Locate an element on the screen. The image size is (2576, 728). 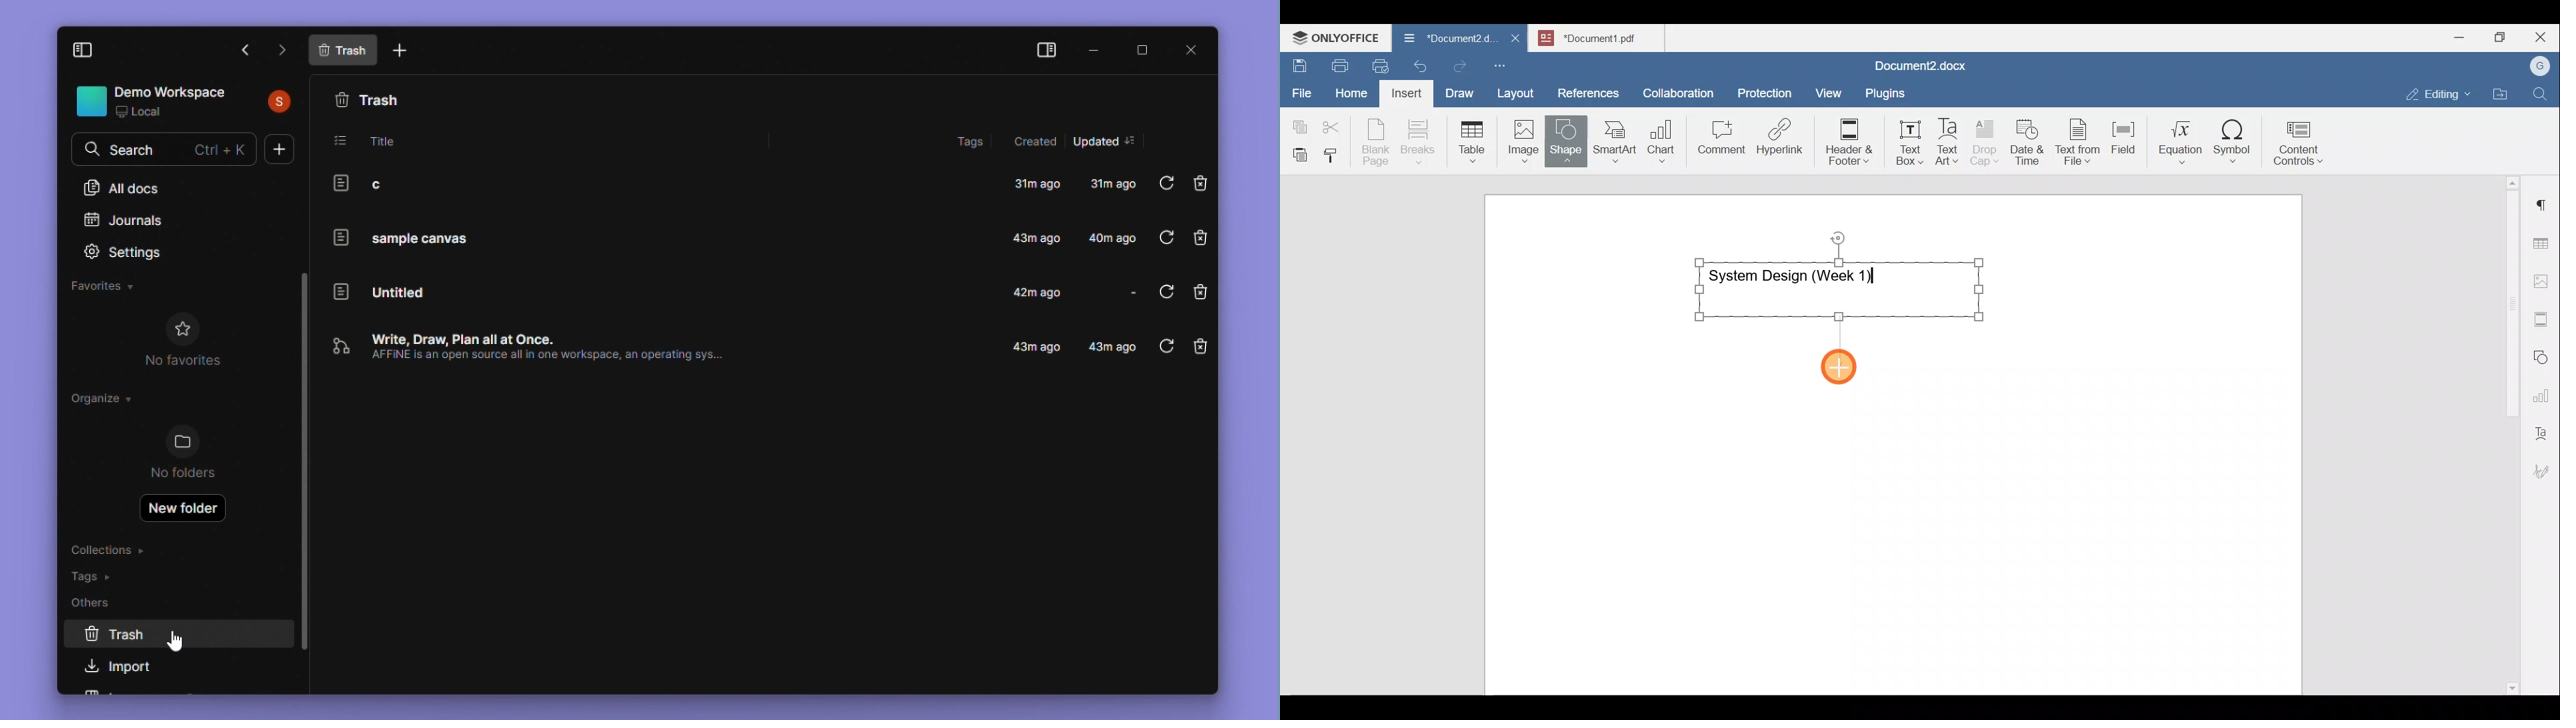
Editing mode is located at coordinates (2439, 91).